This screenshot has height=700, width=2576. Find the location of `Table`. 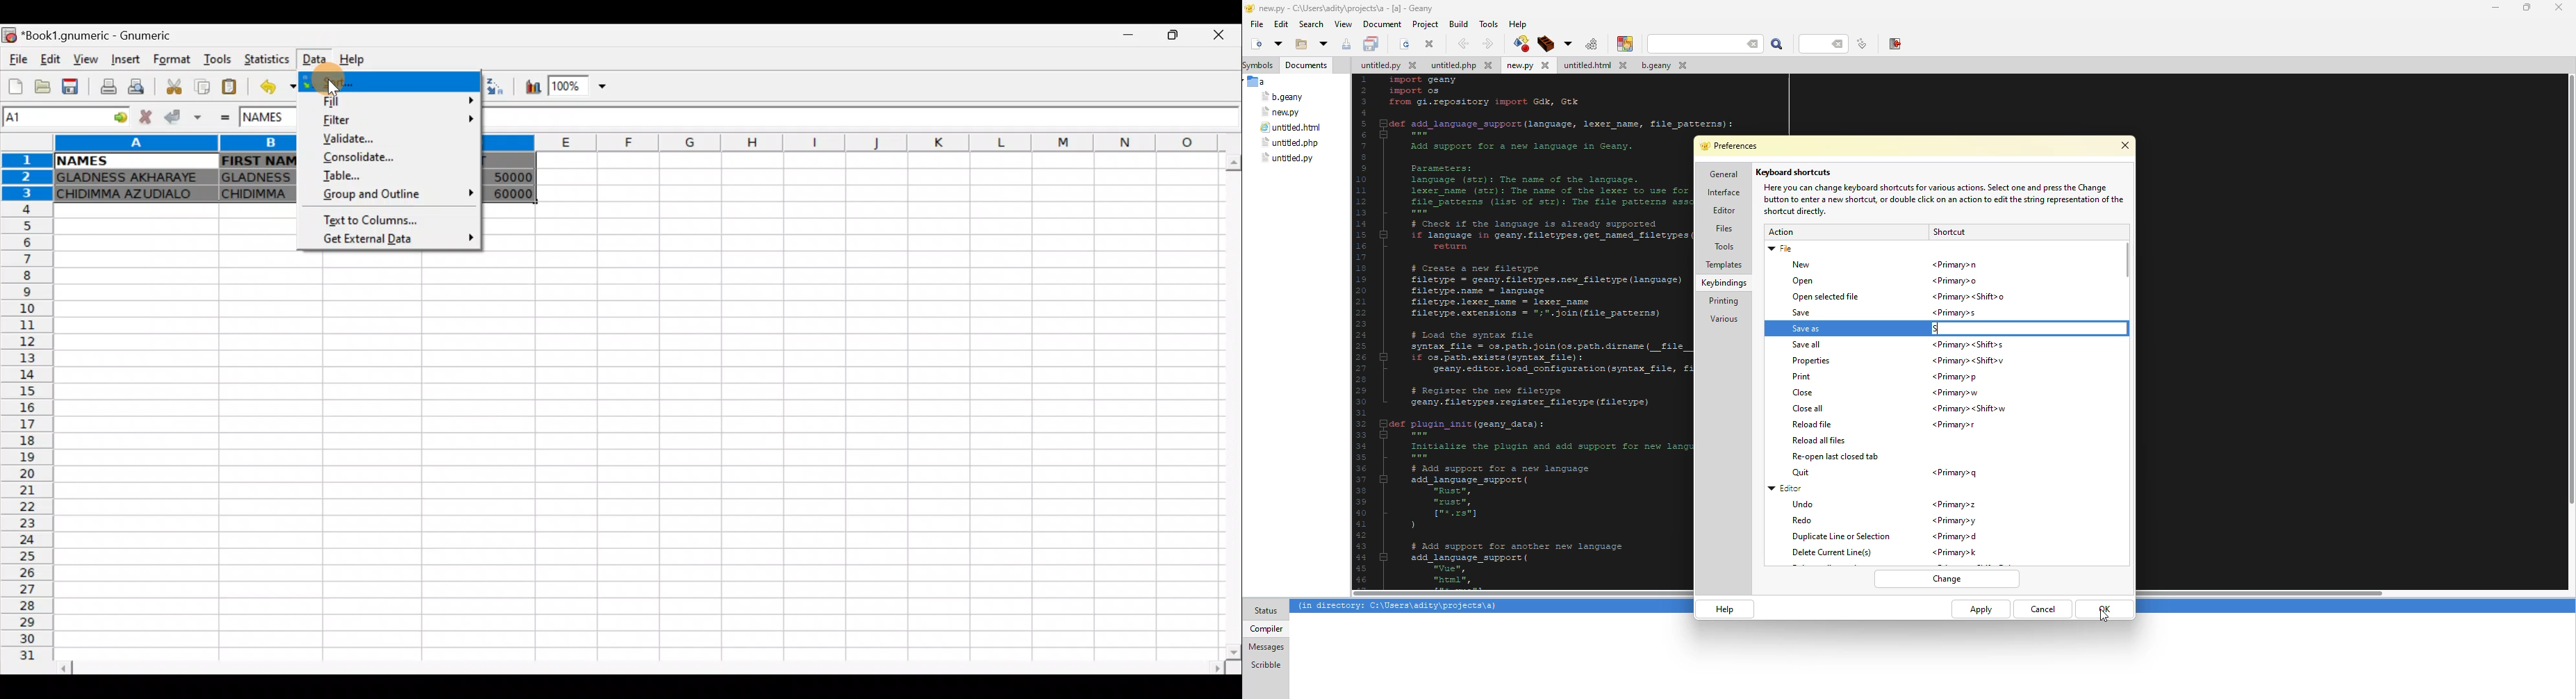

Table is located at coordinates (393, 177).